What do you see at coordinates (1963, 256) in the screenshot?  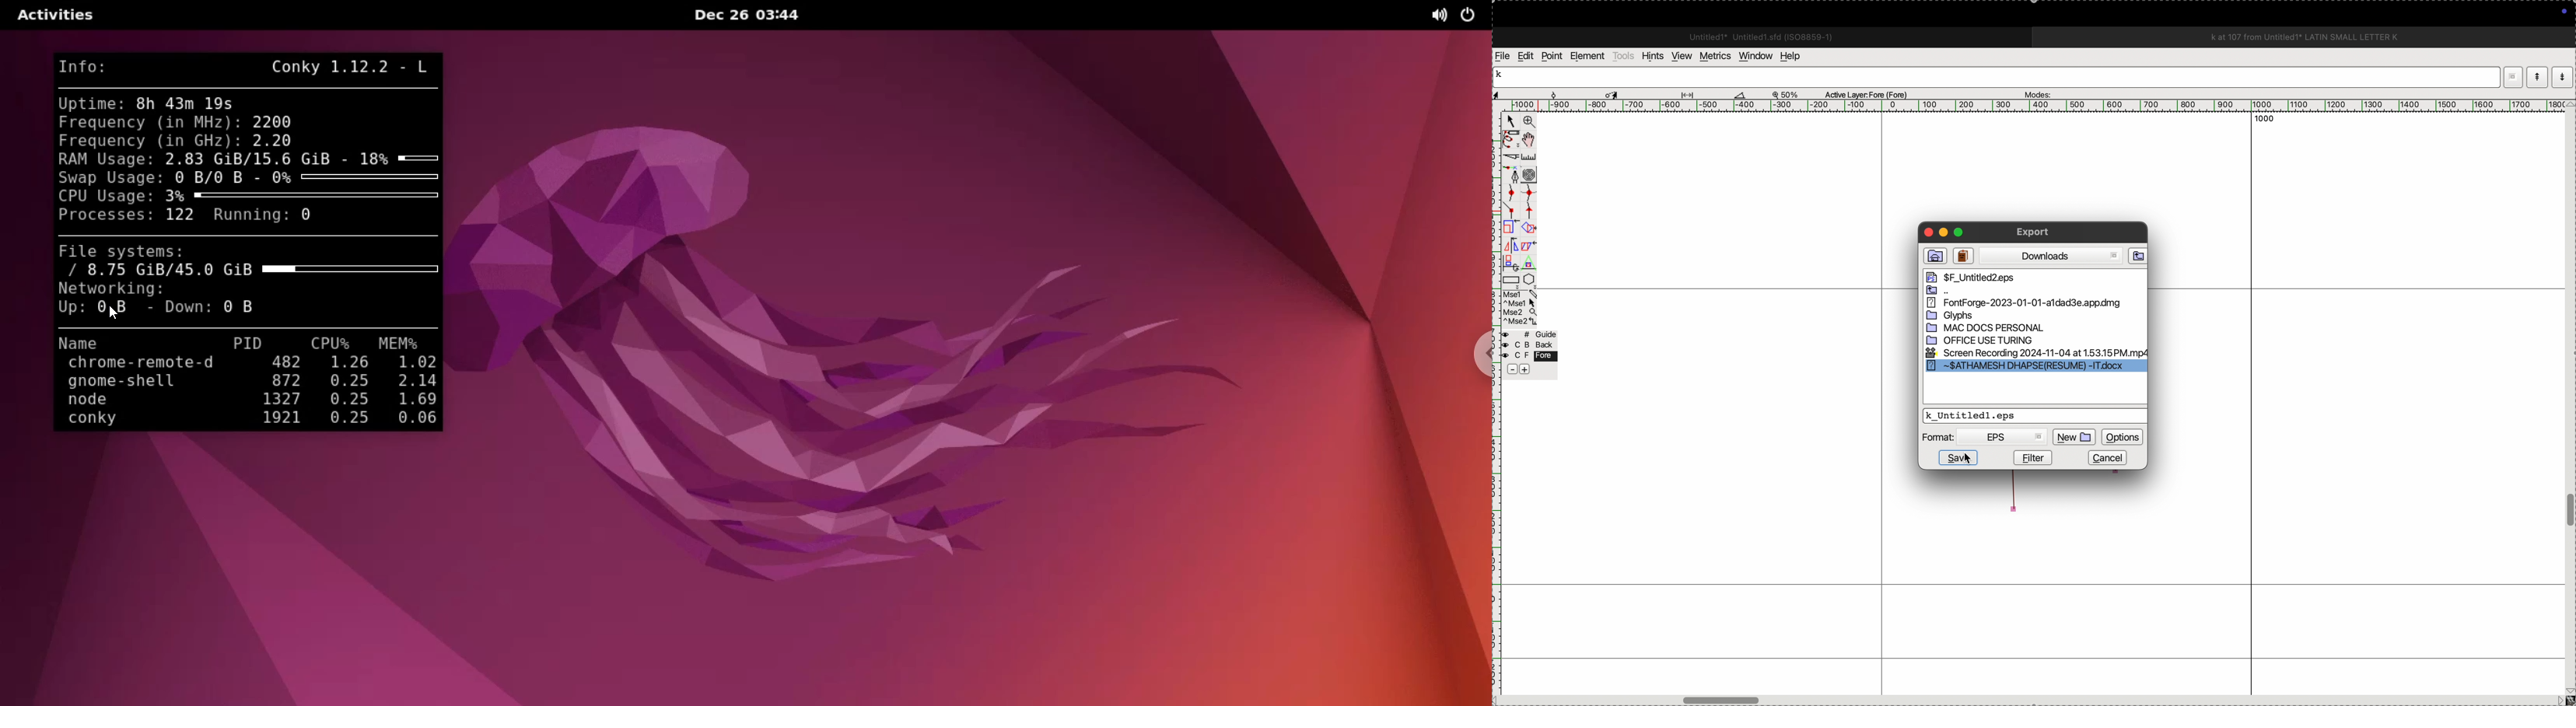 I see `paste` at bounding box center [1963, 256].